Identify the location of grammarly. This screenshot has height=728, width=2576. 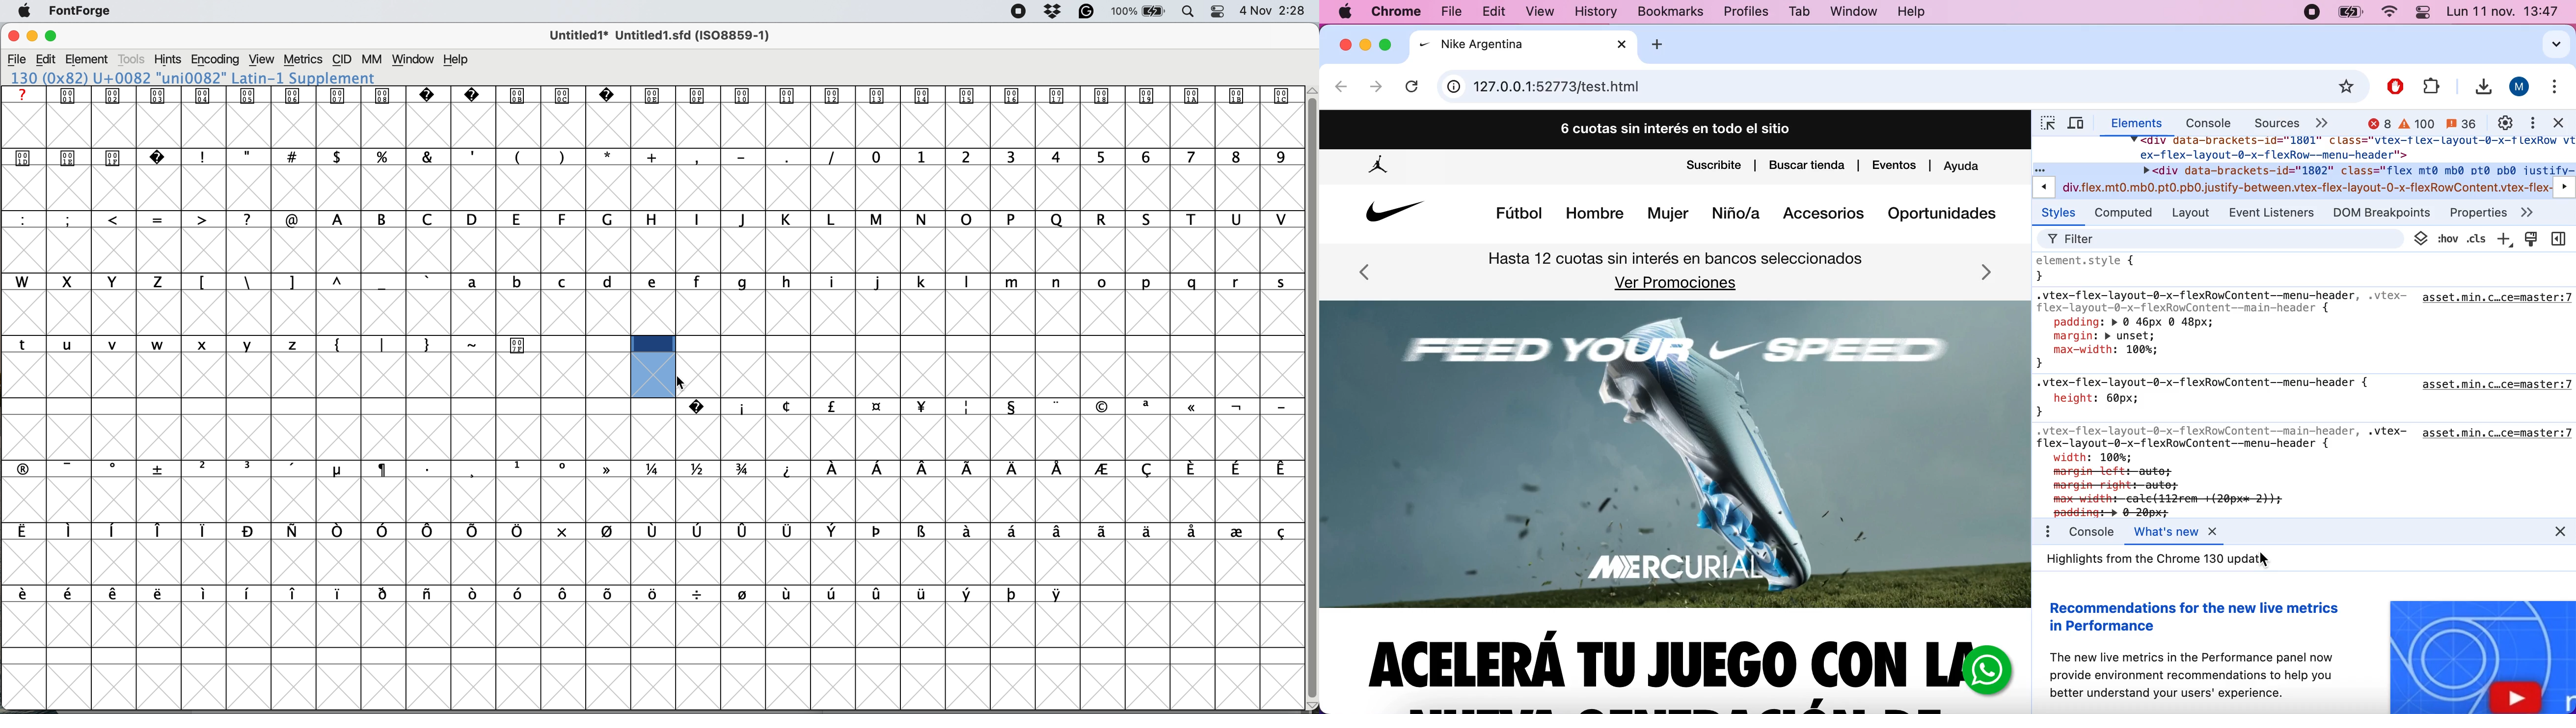
(1088, 12).